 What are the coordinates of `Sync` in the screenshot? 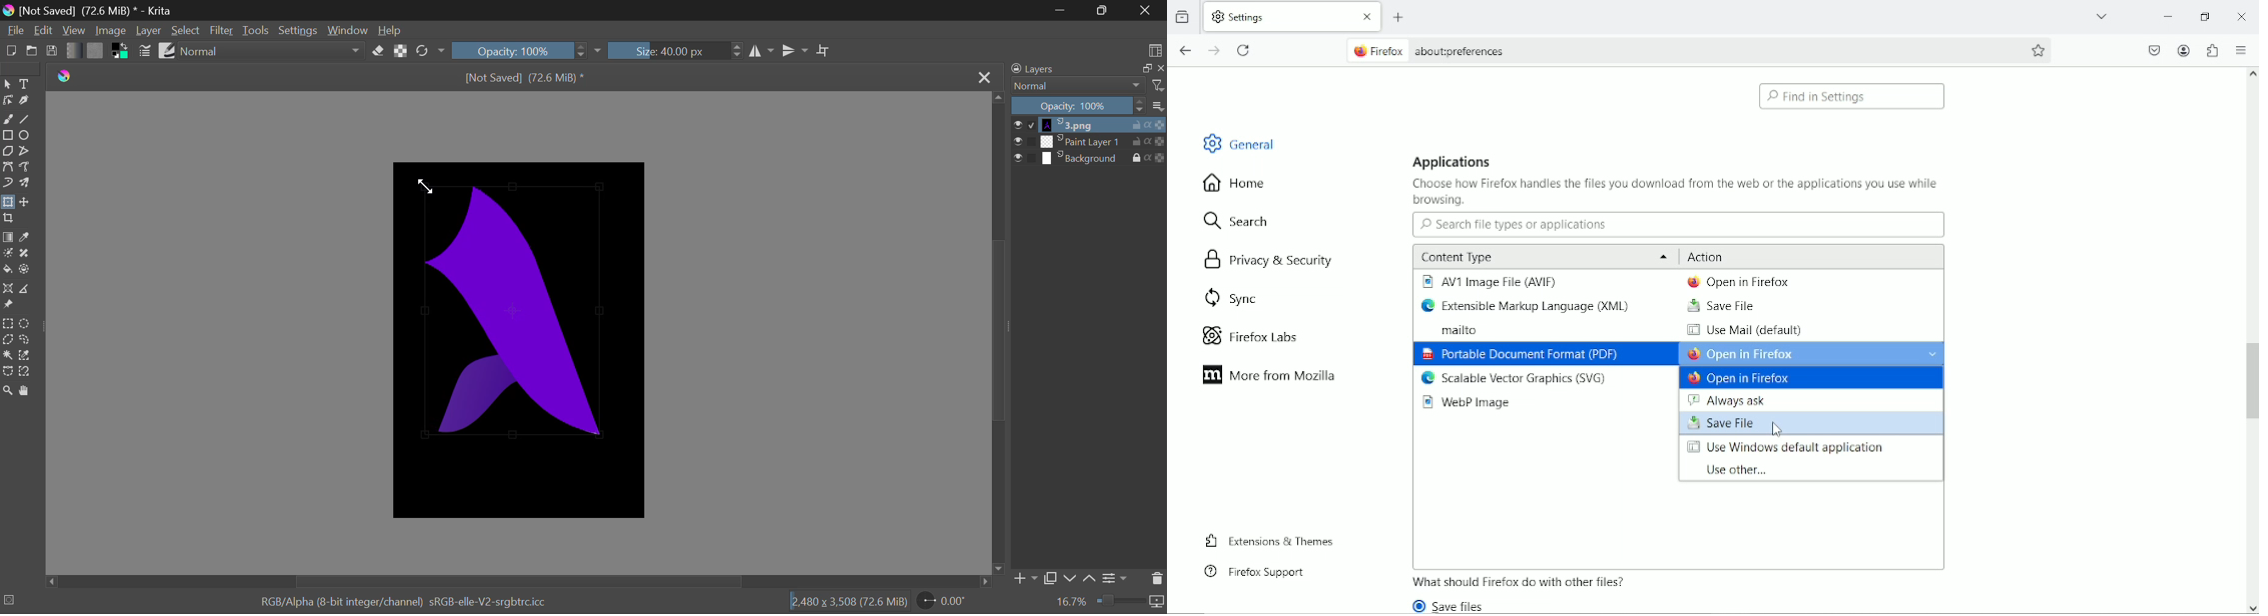 It's located at (1229, 299).